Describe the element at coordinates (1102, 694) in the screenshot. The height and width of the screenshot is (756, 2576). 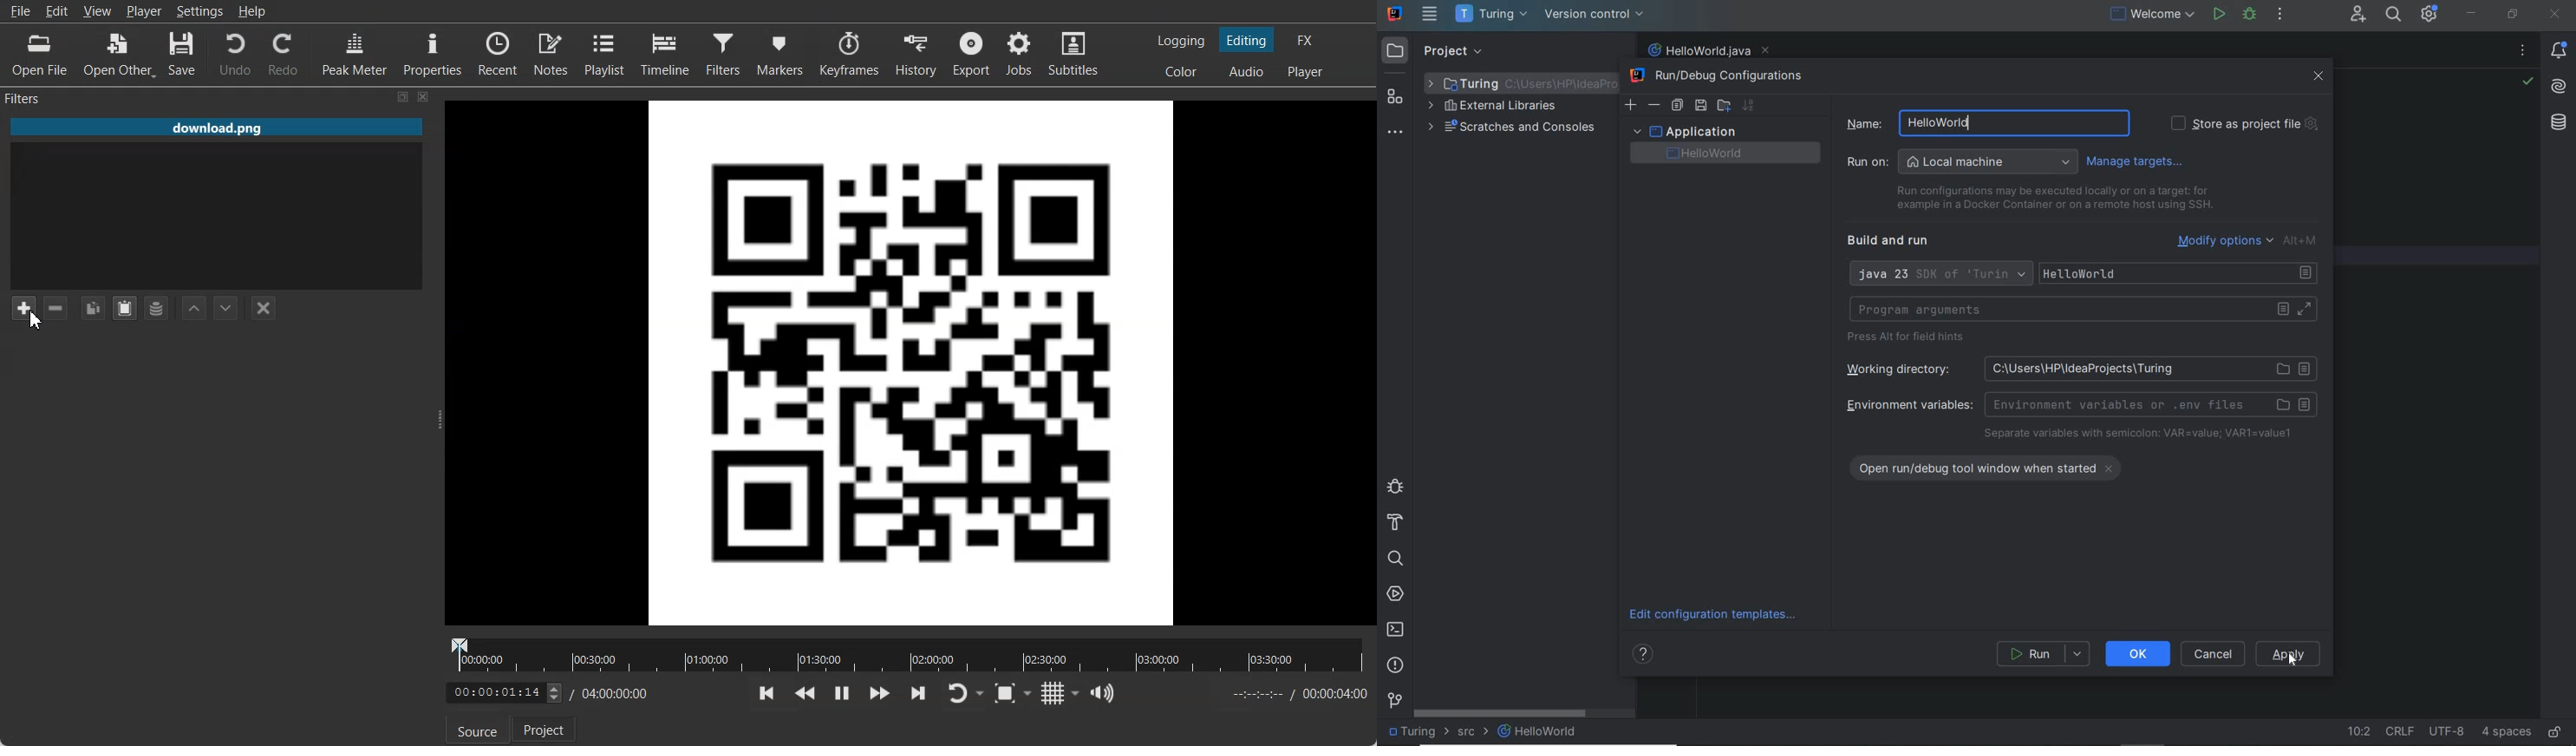
I see `Show the volume control` at that location.